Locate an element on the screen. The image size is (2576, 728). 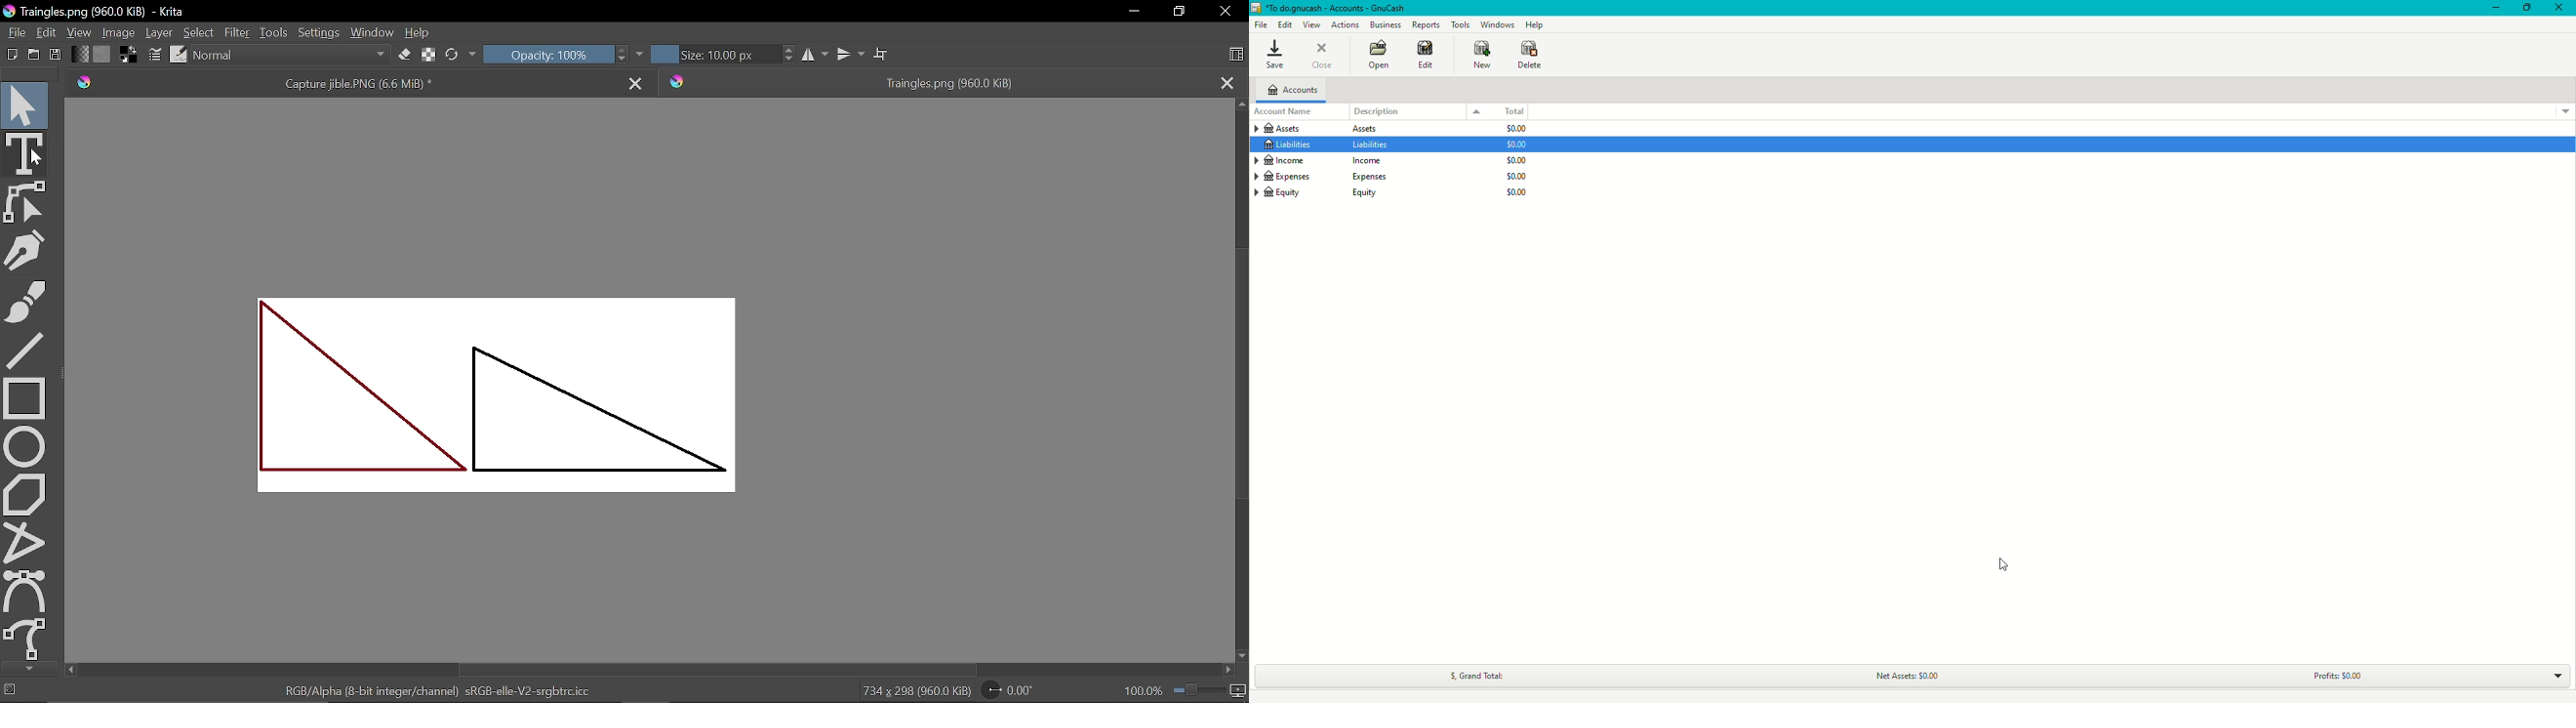
shapes is located at coordinates (497, 395).